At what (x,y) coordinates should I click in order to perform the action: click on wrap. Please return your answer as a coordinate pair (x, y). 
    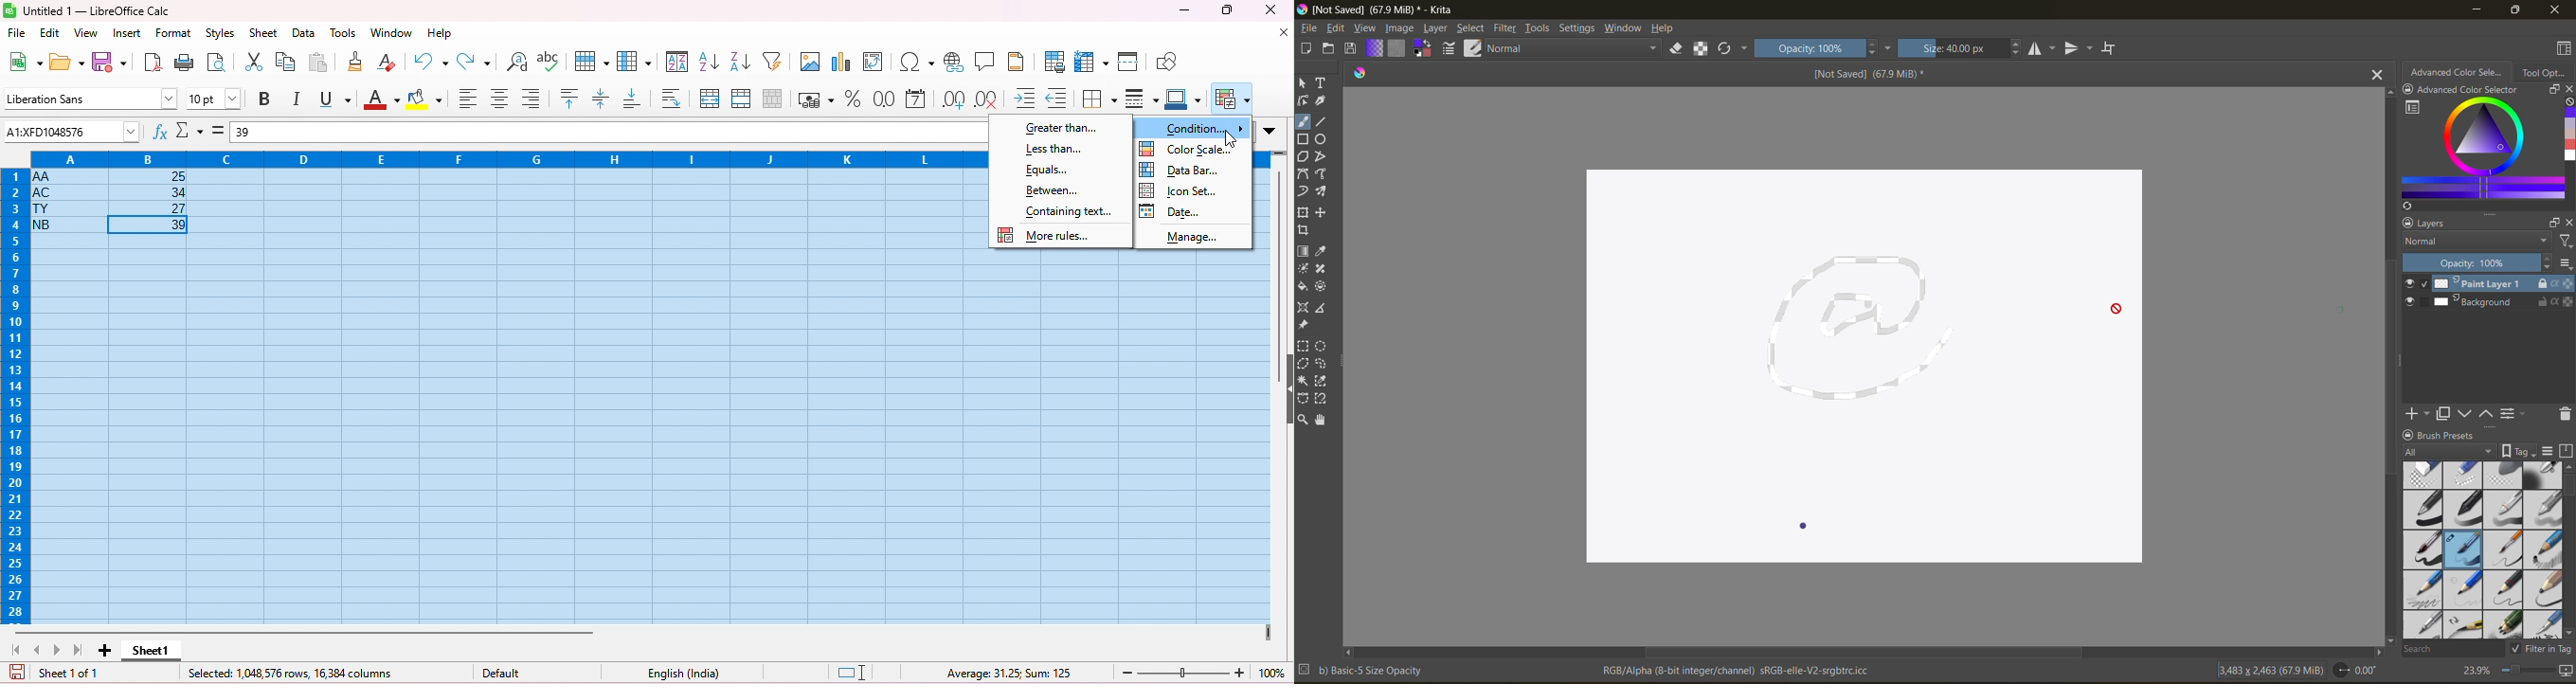
    Looking at the image, I should click on (667, 98).